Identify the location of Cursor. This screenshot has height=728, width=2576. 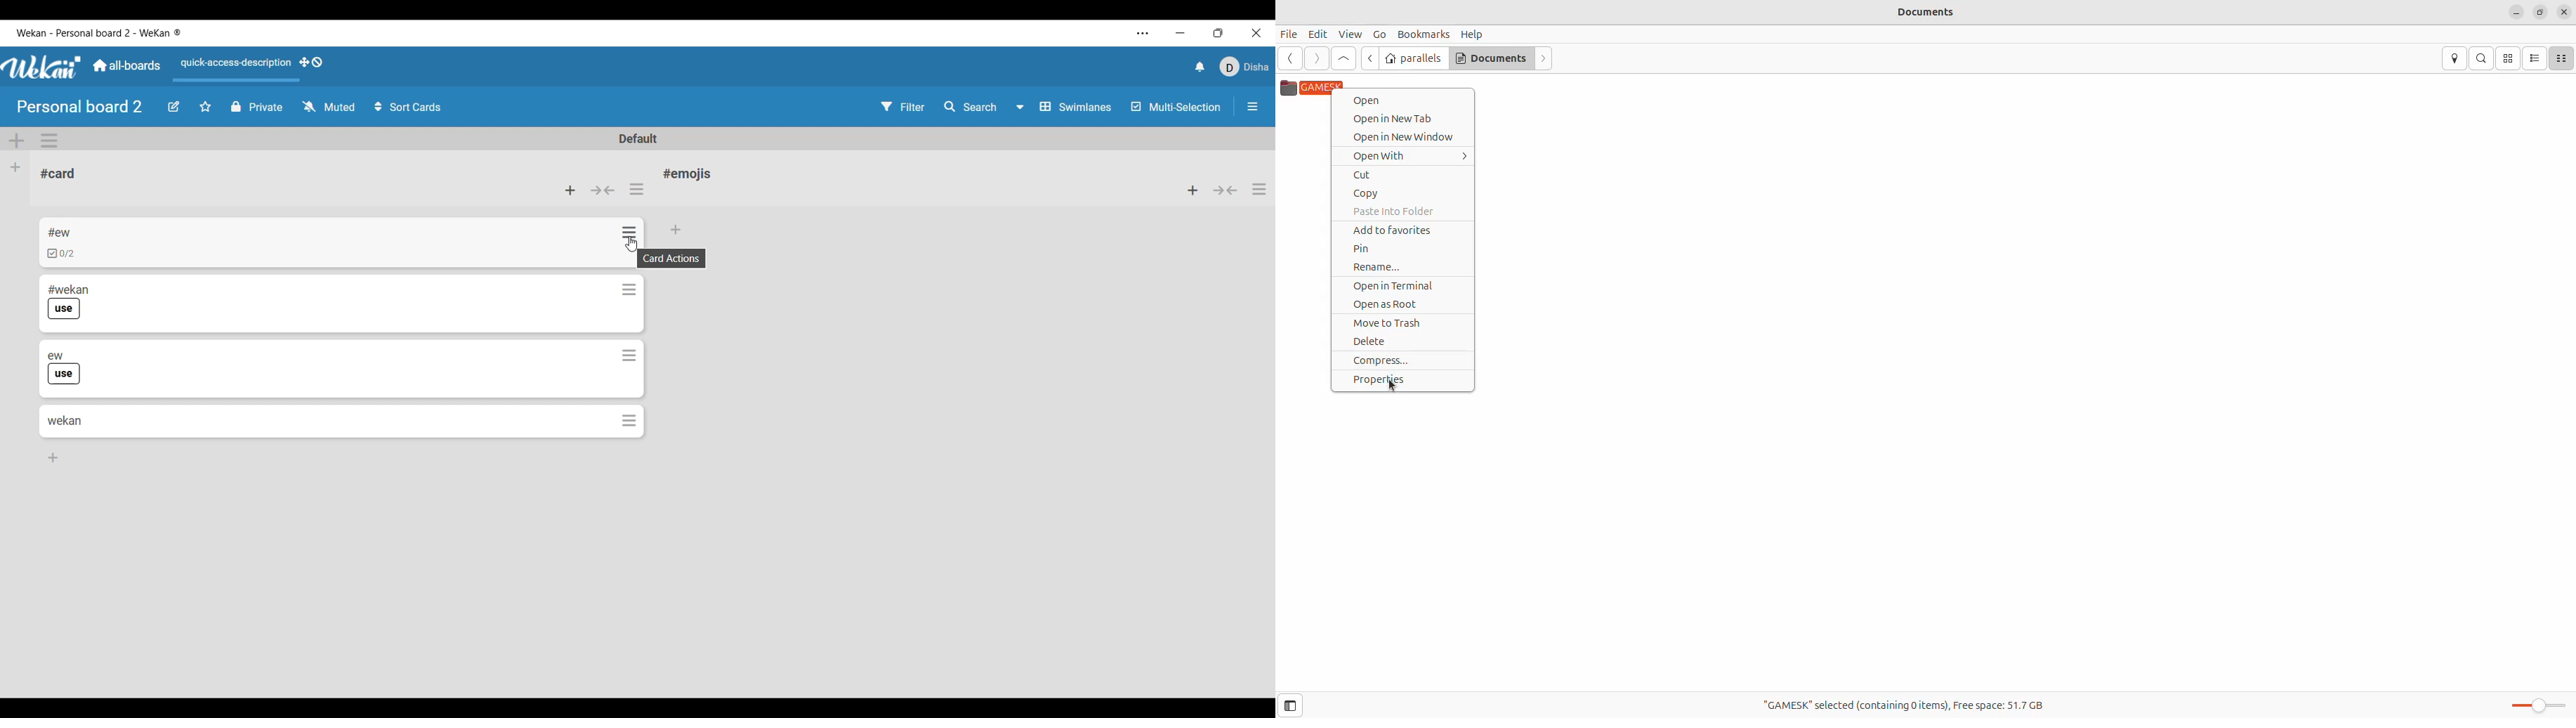
(634, 245).